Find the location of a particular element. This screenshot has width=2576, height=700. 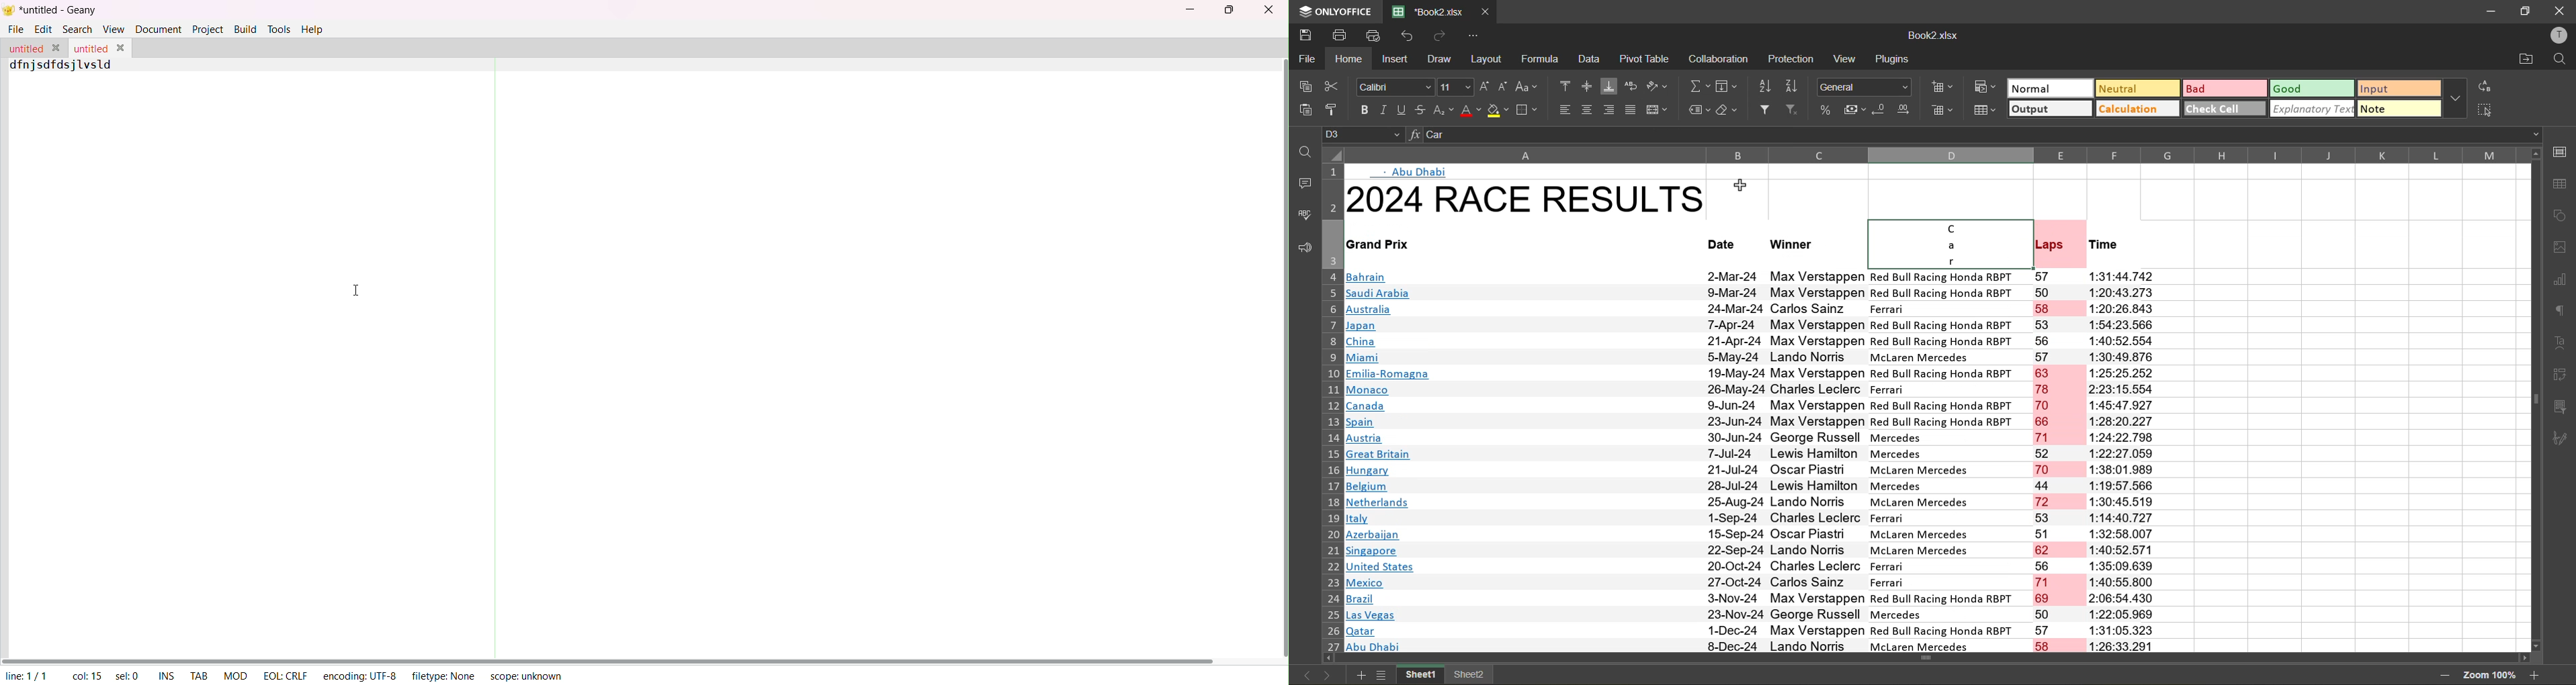

shapes is located at coordinates (2564, 214).